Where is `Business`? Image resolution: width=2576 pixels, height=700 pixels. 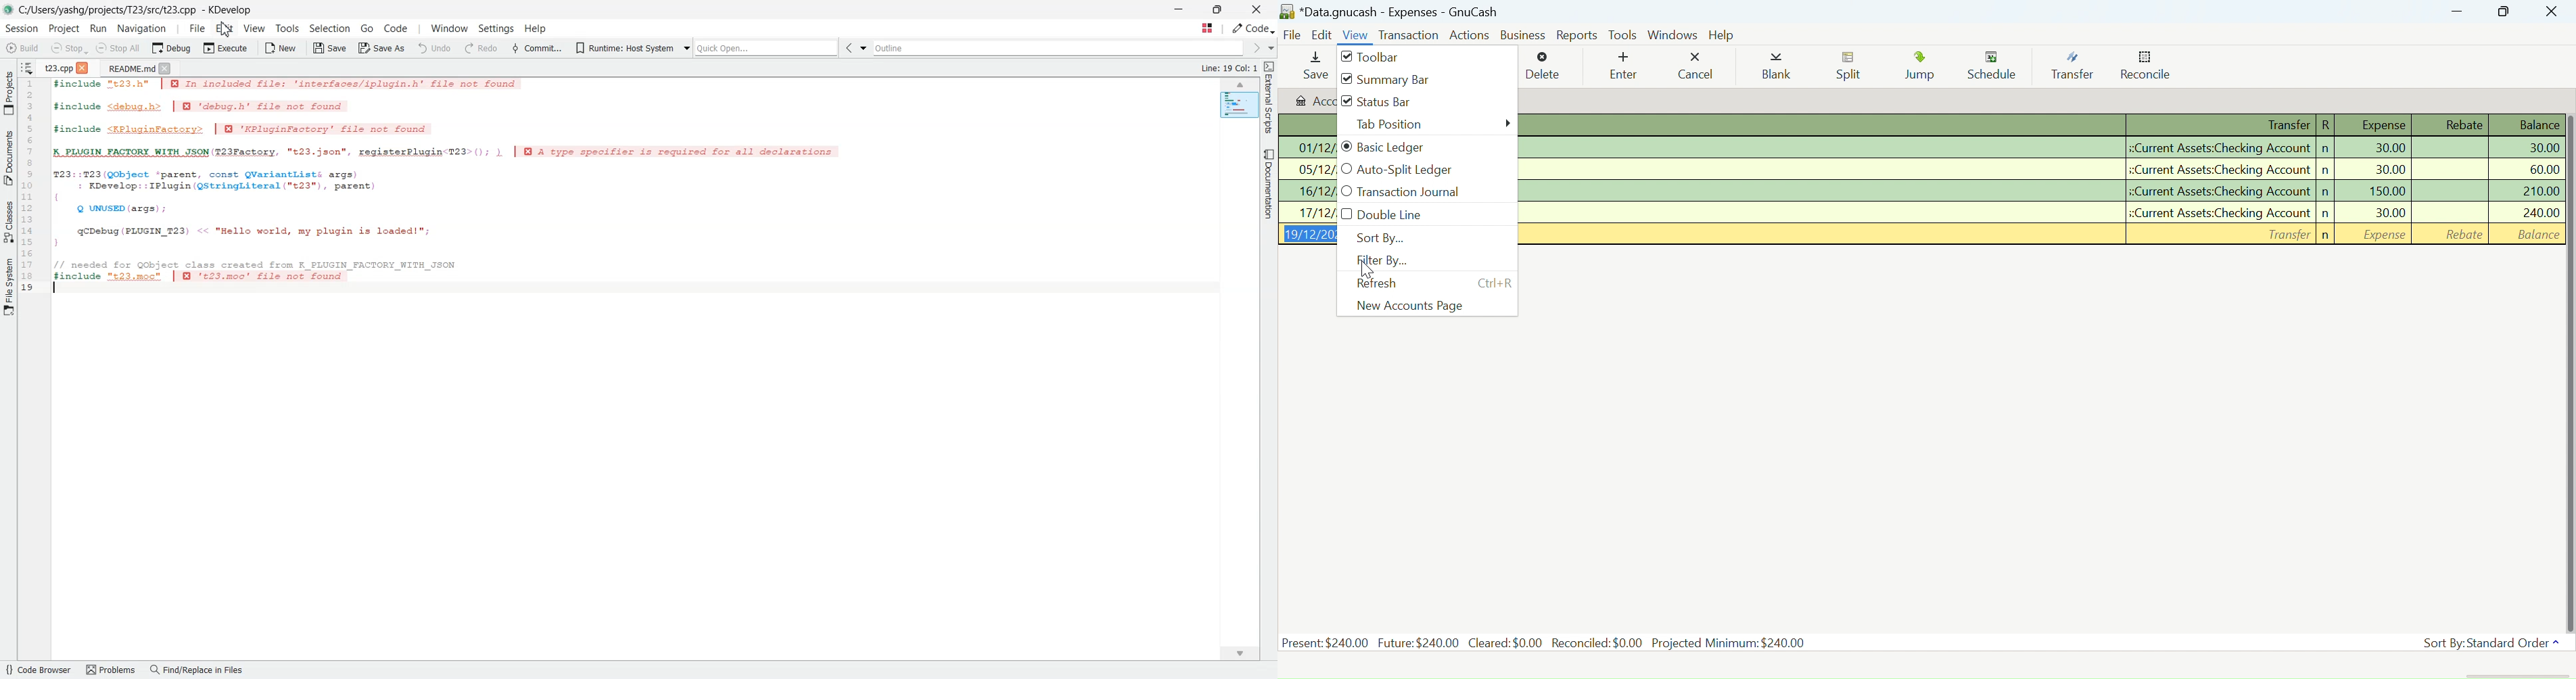 Business is located at coordinates (1525, 35).